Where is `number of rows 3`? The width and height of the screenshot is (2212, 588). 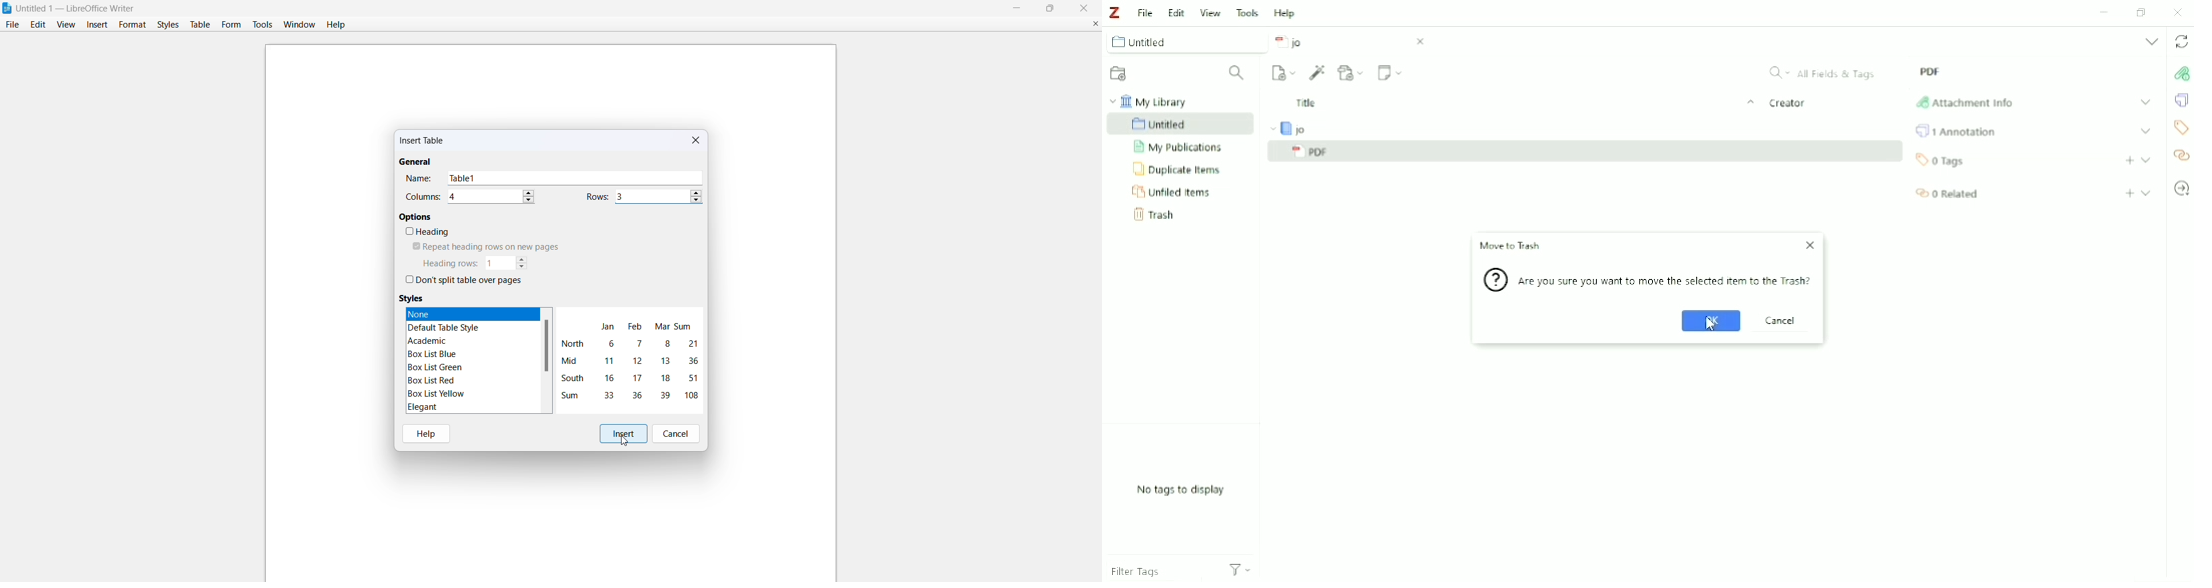
number of rows 3 is located at coordinates (651, 196).